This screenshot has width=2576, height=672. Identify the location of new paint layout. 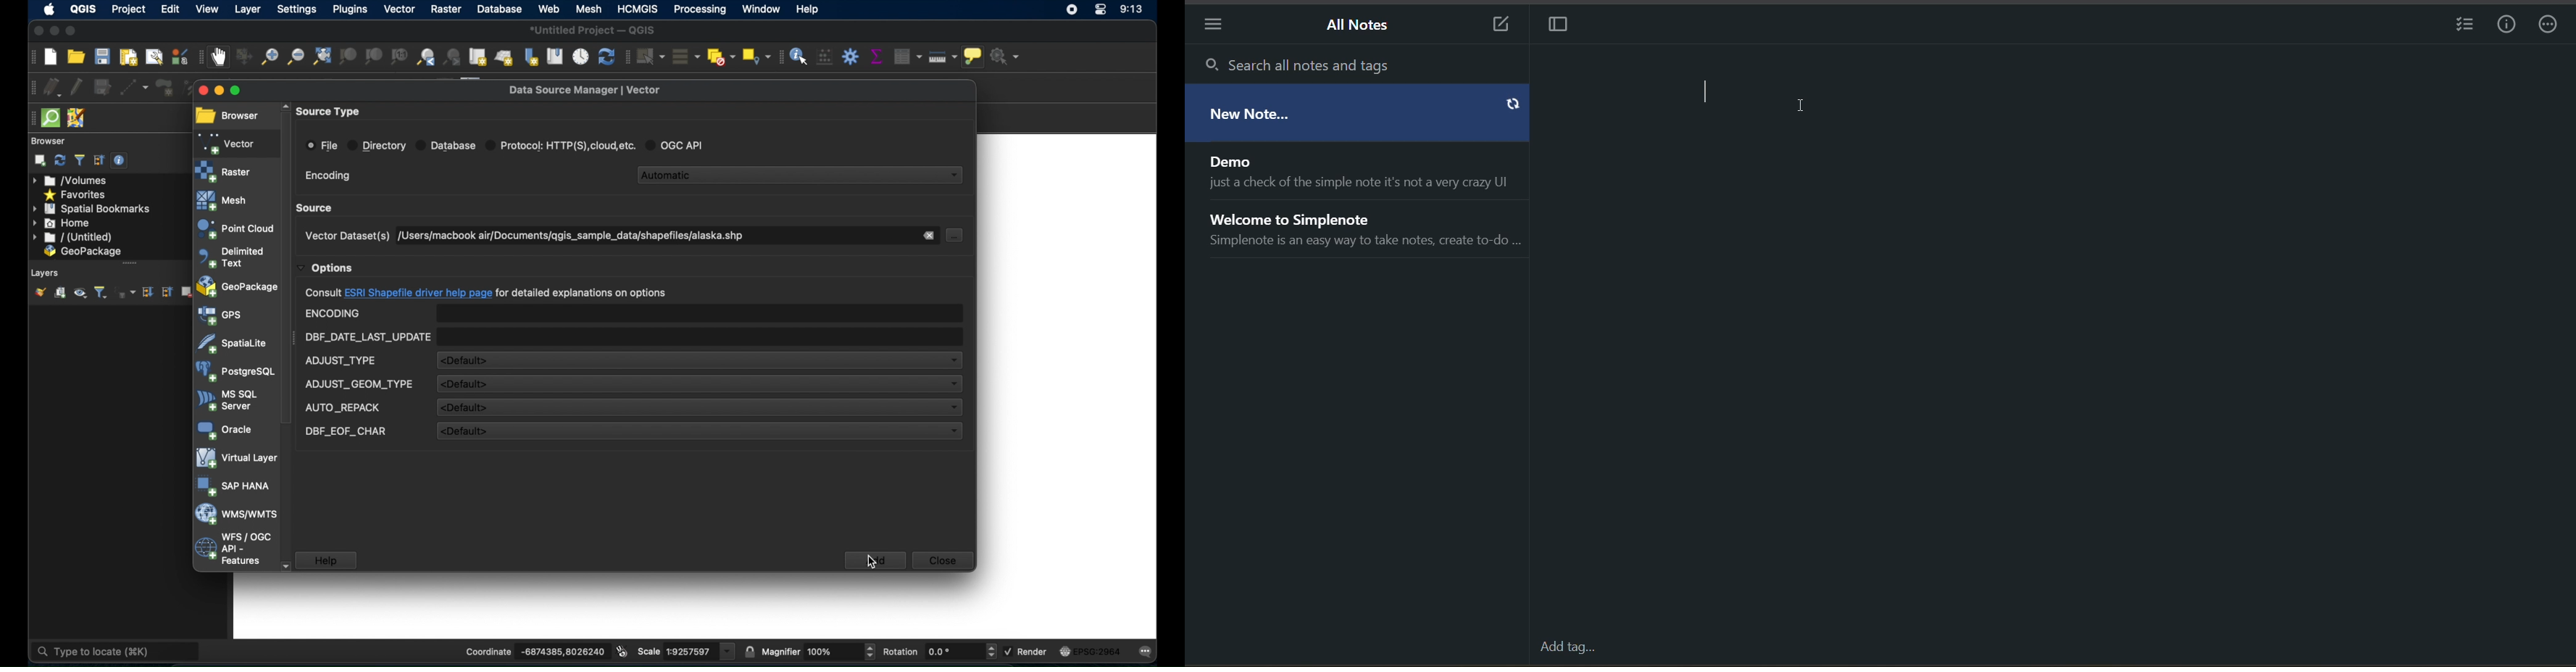
(128, 56).